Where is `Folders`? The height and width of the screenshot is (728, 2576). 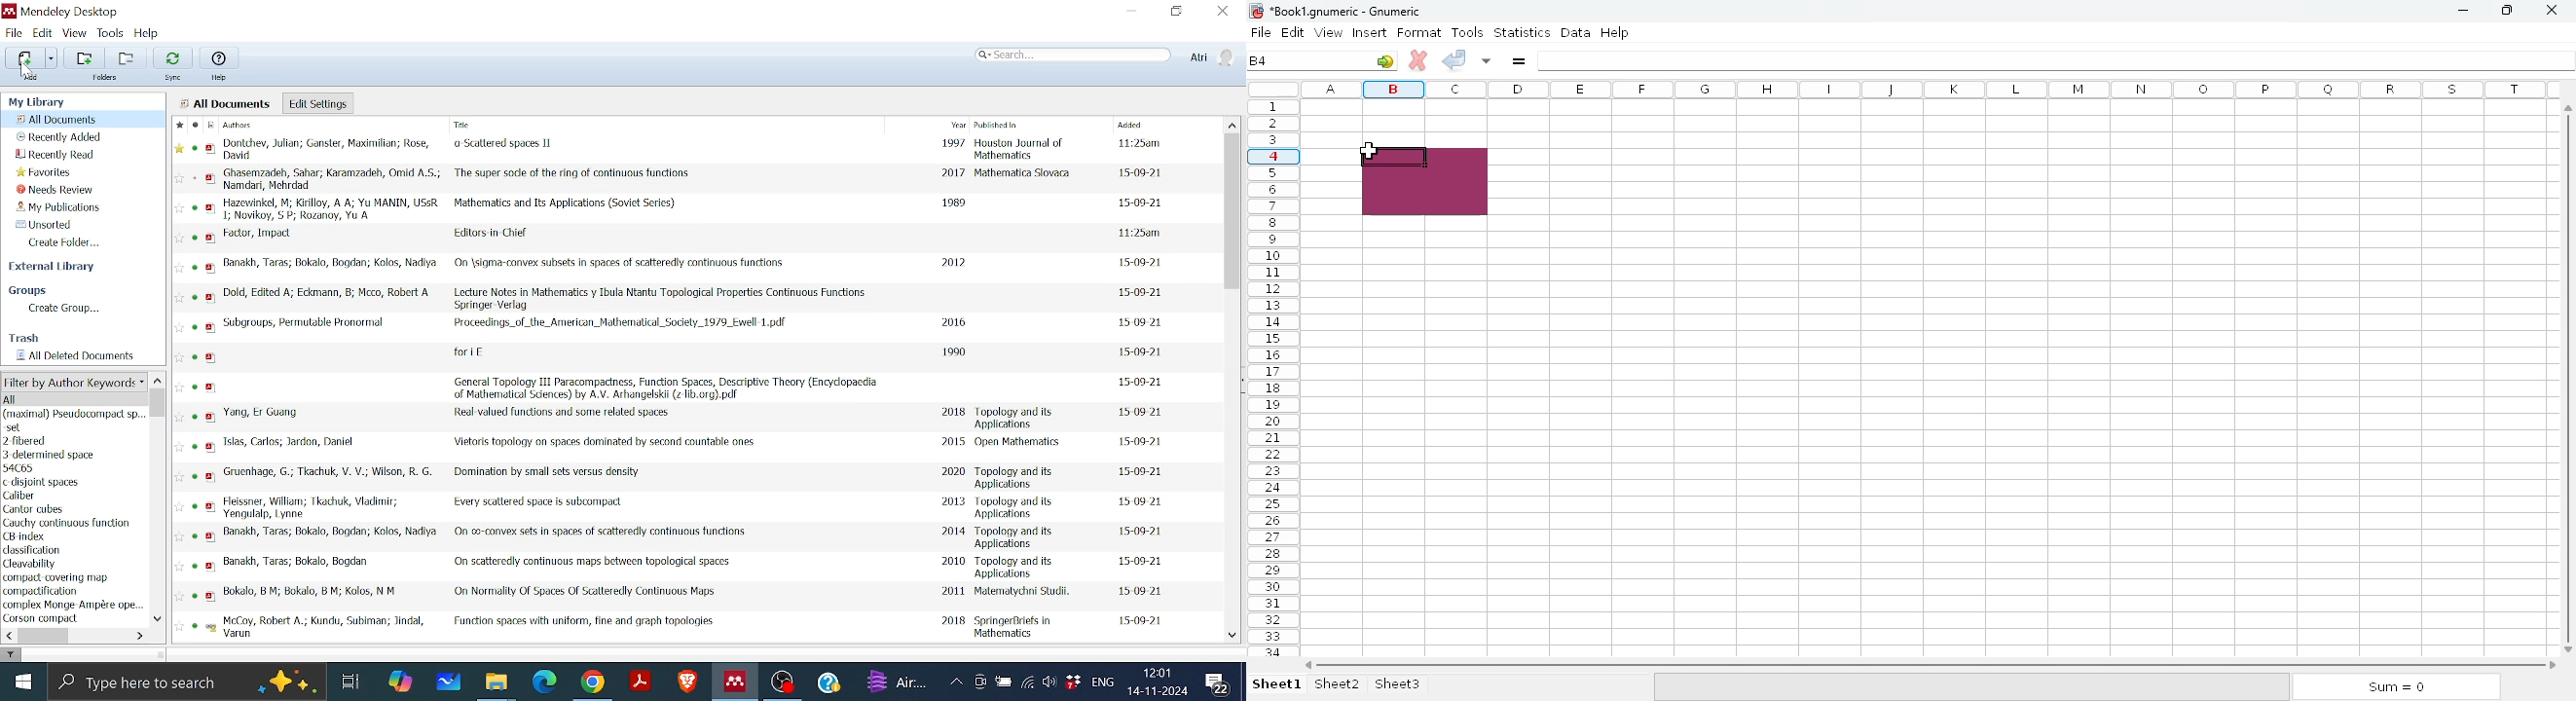
Folders is located at coordinates (103, 77).